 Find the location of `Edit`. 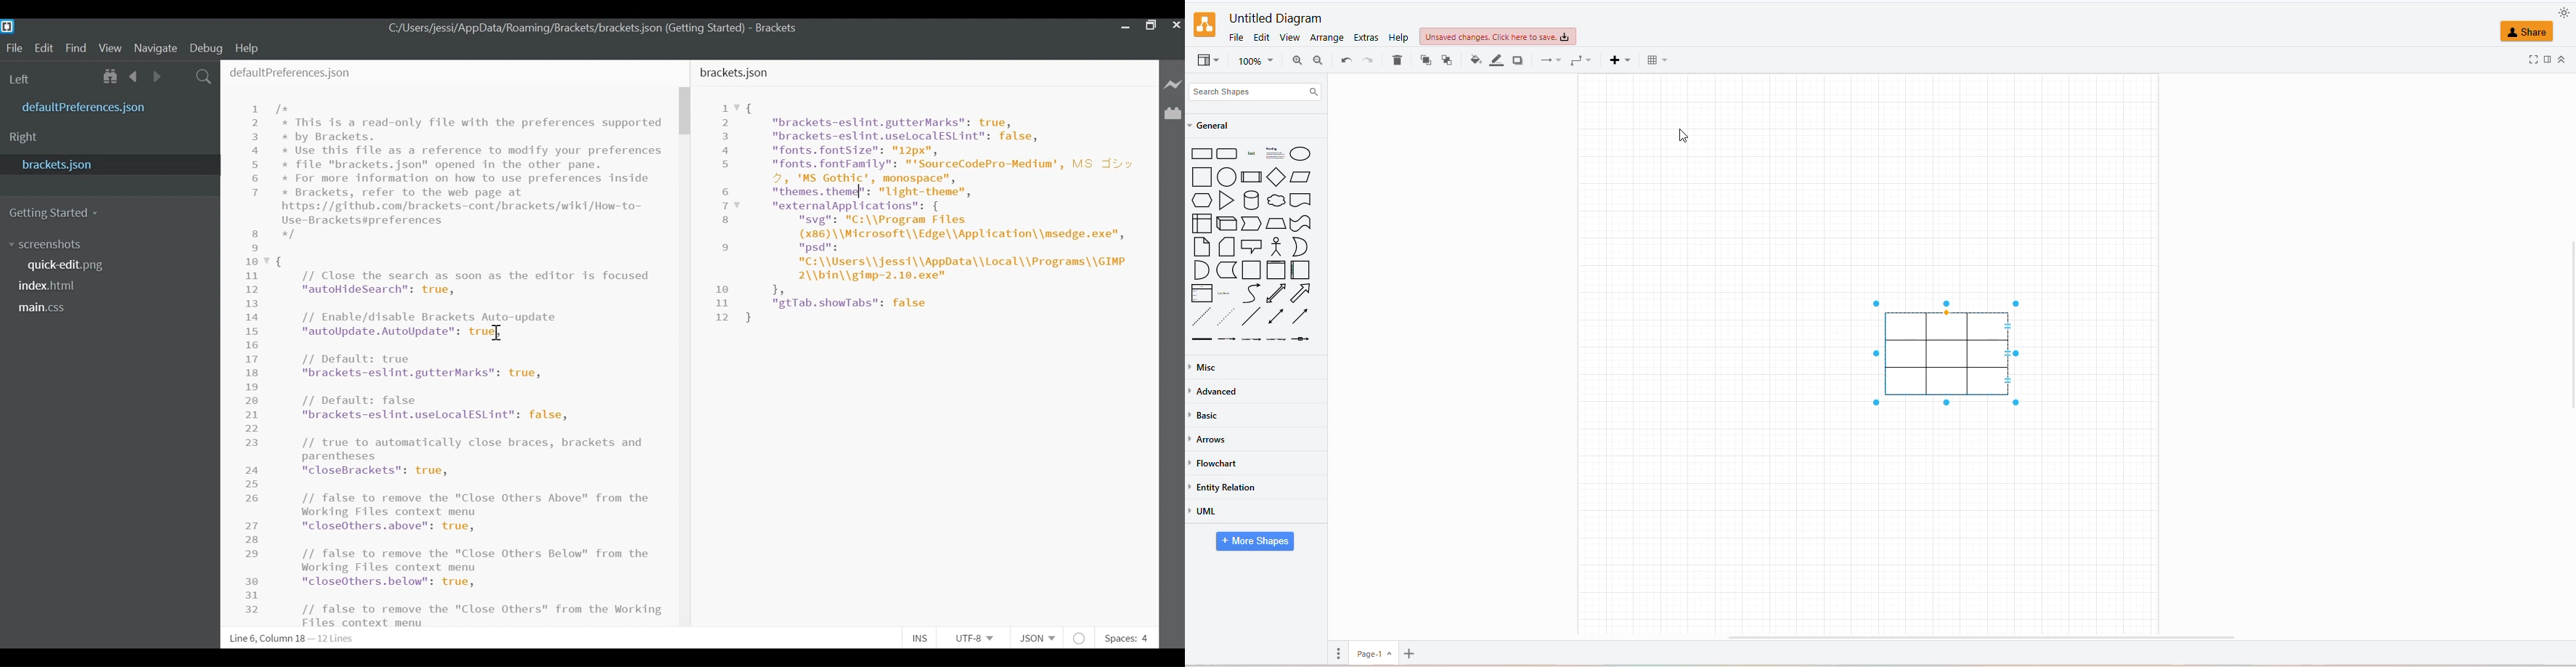

Edit is located at coordinates (44, 48).